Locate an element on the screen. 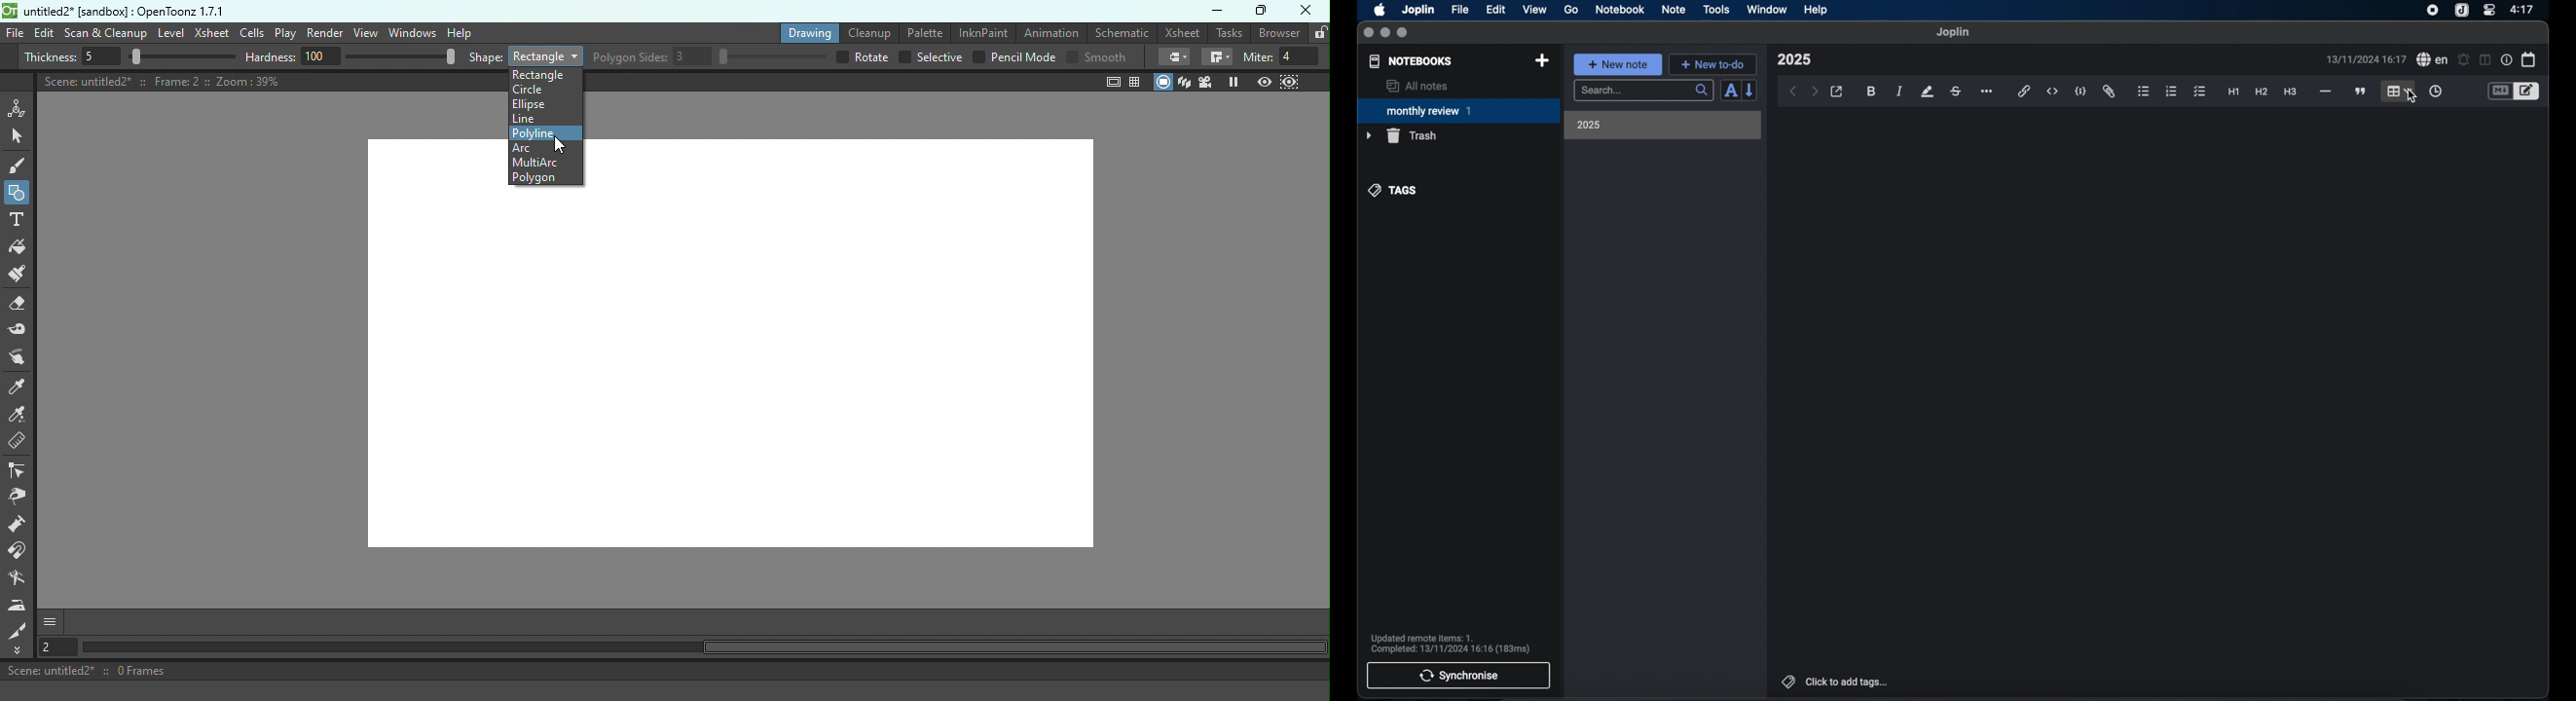 Image resolution: width=2576 pixels, height=728 pixels. note is located at coordinates (1674, 9).